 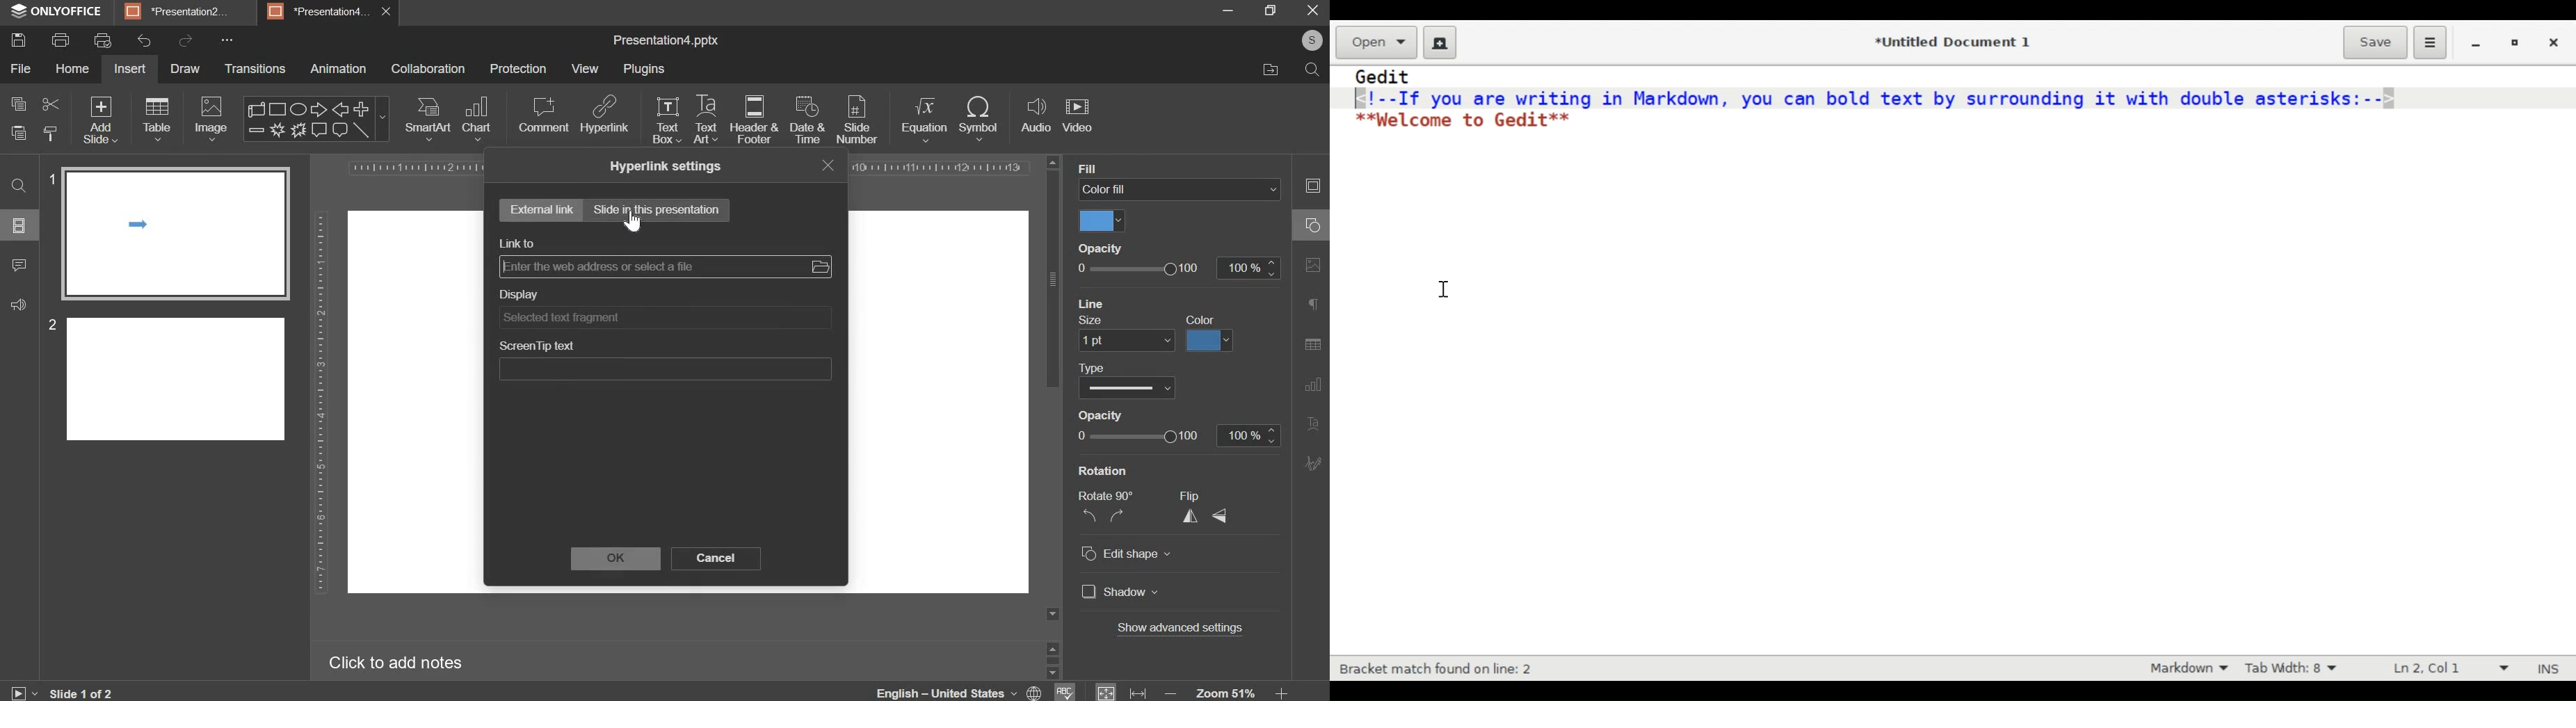 I want to click on minimise, so click(x=1217, y=10).